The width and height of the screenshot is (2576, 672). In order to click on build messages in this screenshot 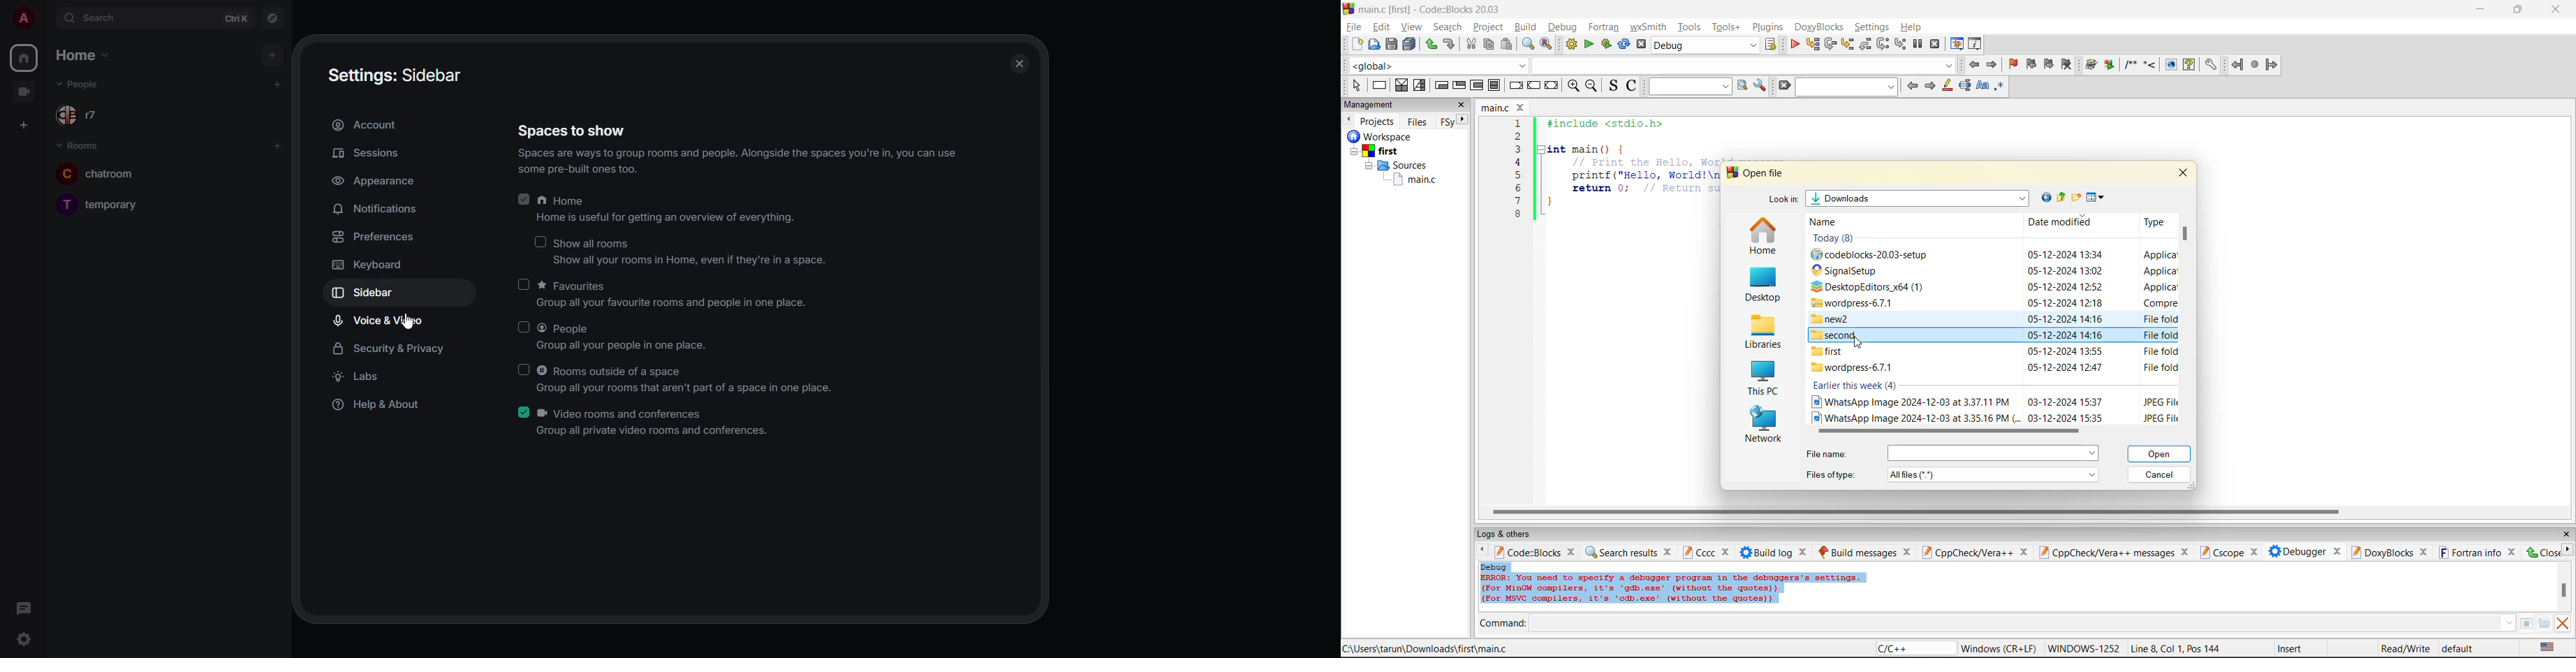, I will do `click(1858, 552)`.